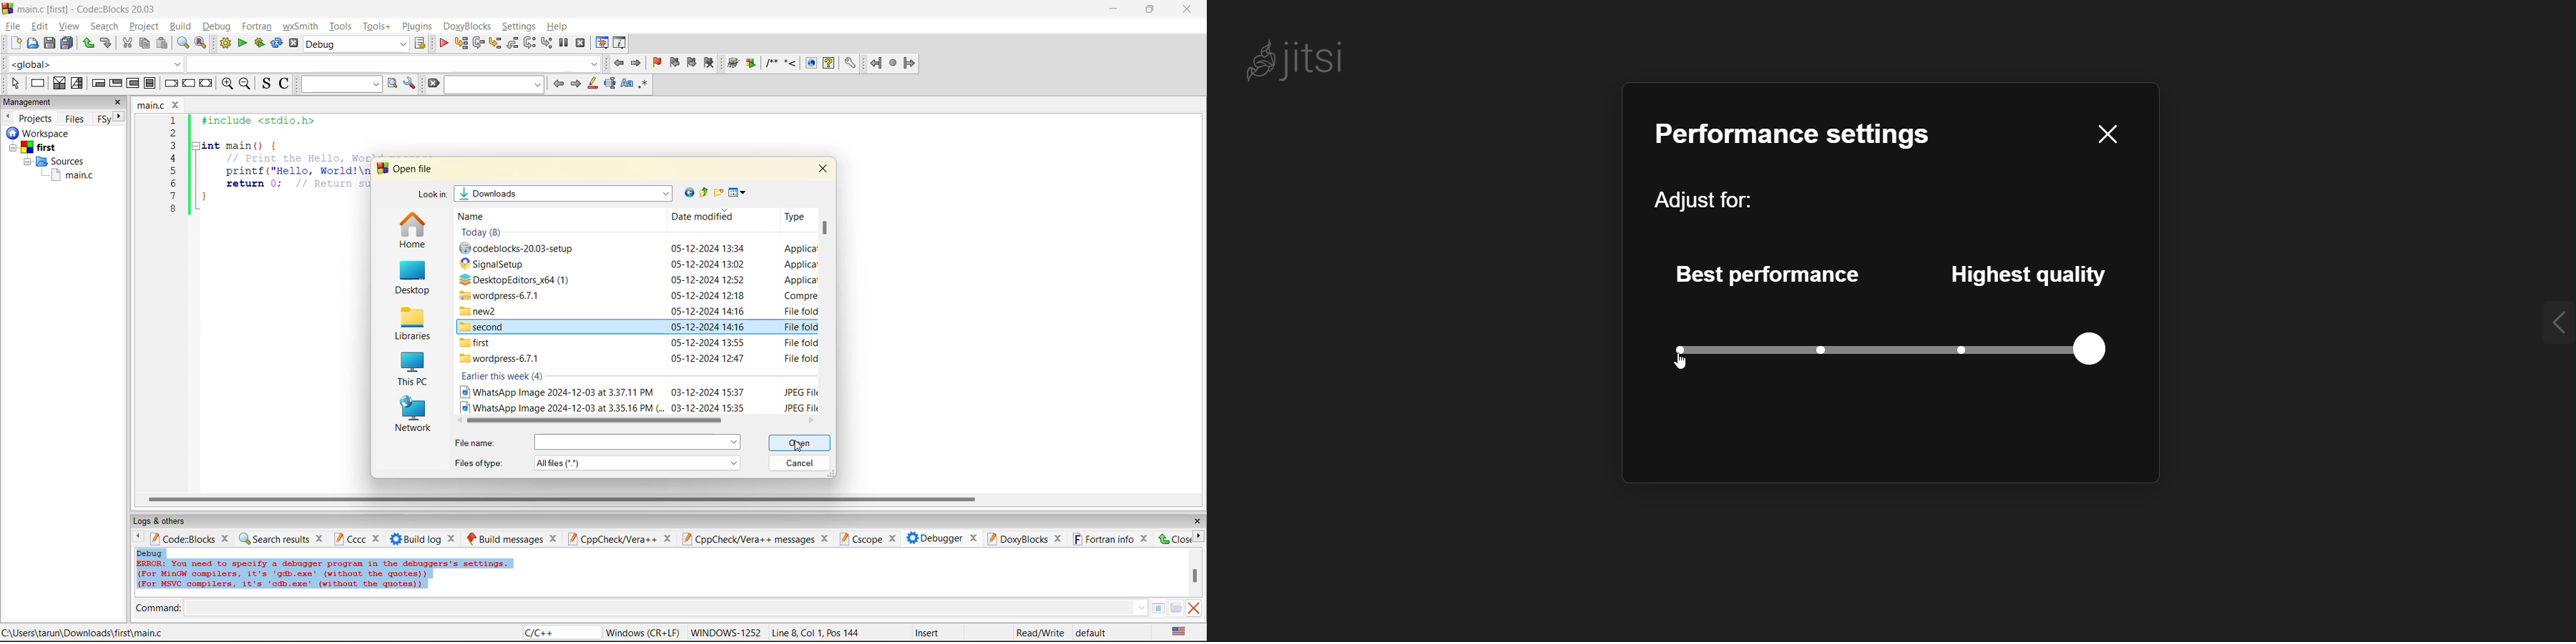  I want to click on logo, so click(8, 8).